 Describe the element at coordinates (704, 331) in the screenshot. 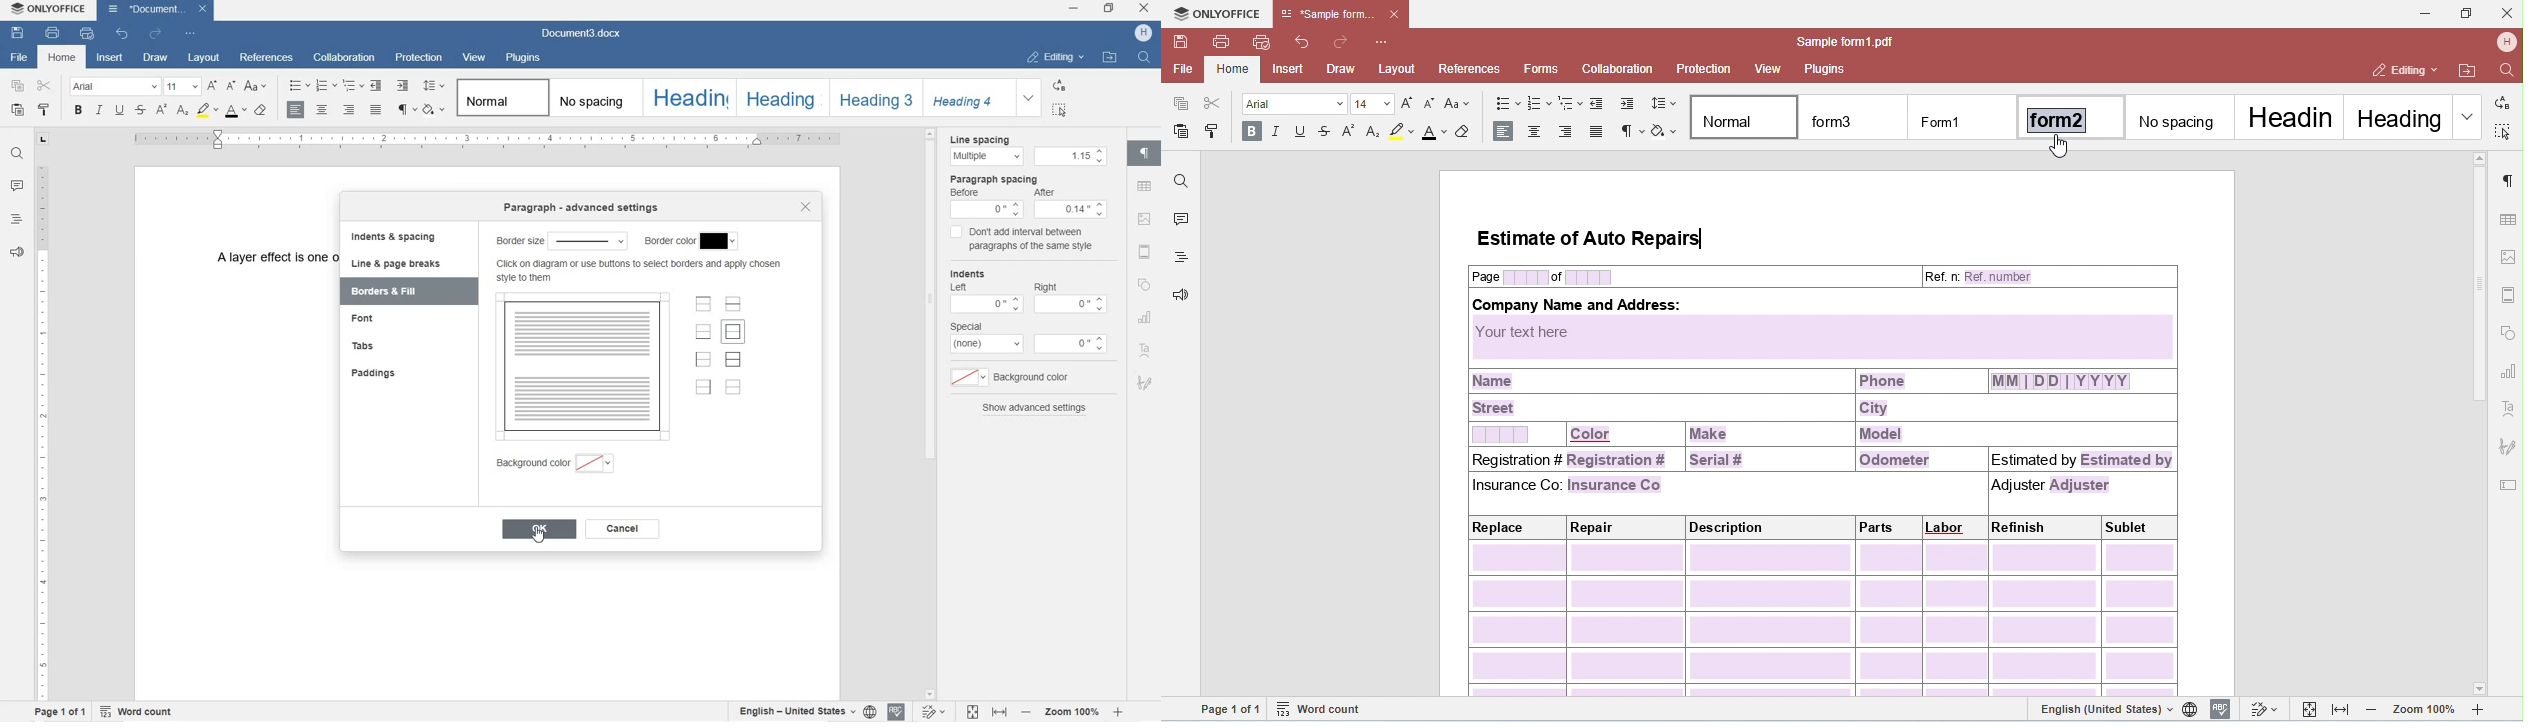

I see `set bottom border only` at that location.